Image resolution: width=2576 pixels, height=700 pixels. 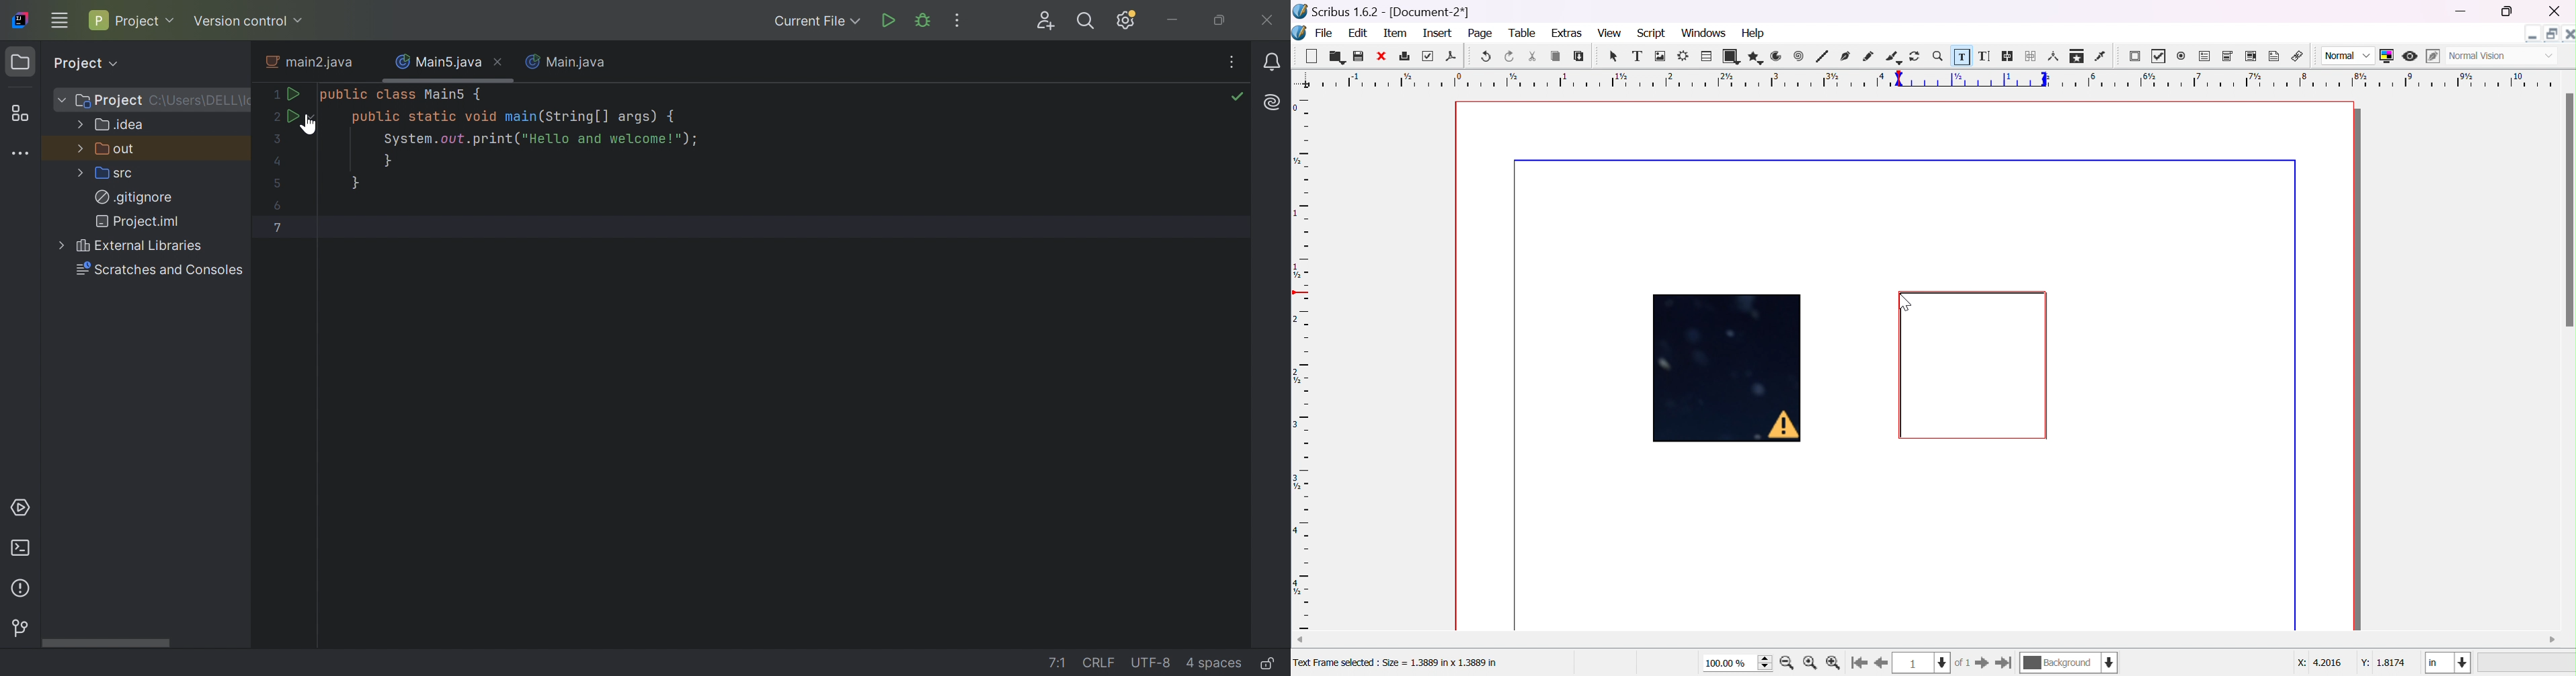 What do you see at coordinates (2009, 56) in the screenshot?
I see `link text frames` at bounding box center [2009, 56].